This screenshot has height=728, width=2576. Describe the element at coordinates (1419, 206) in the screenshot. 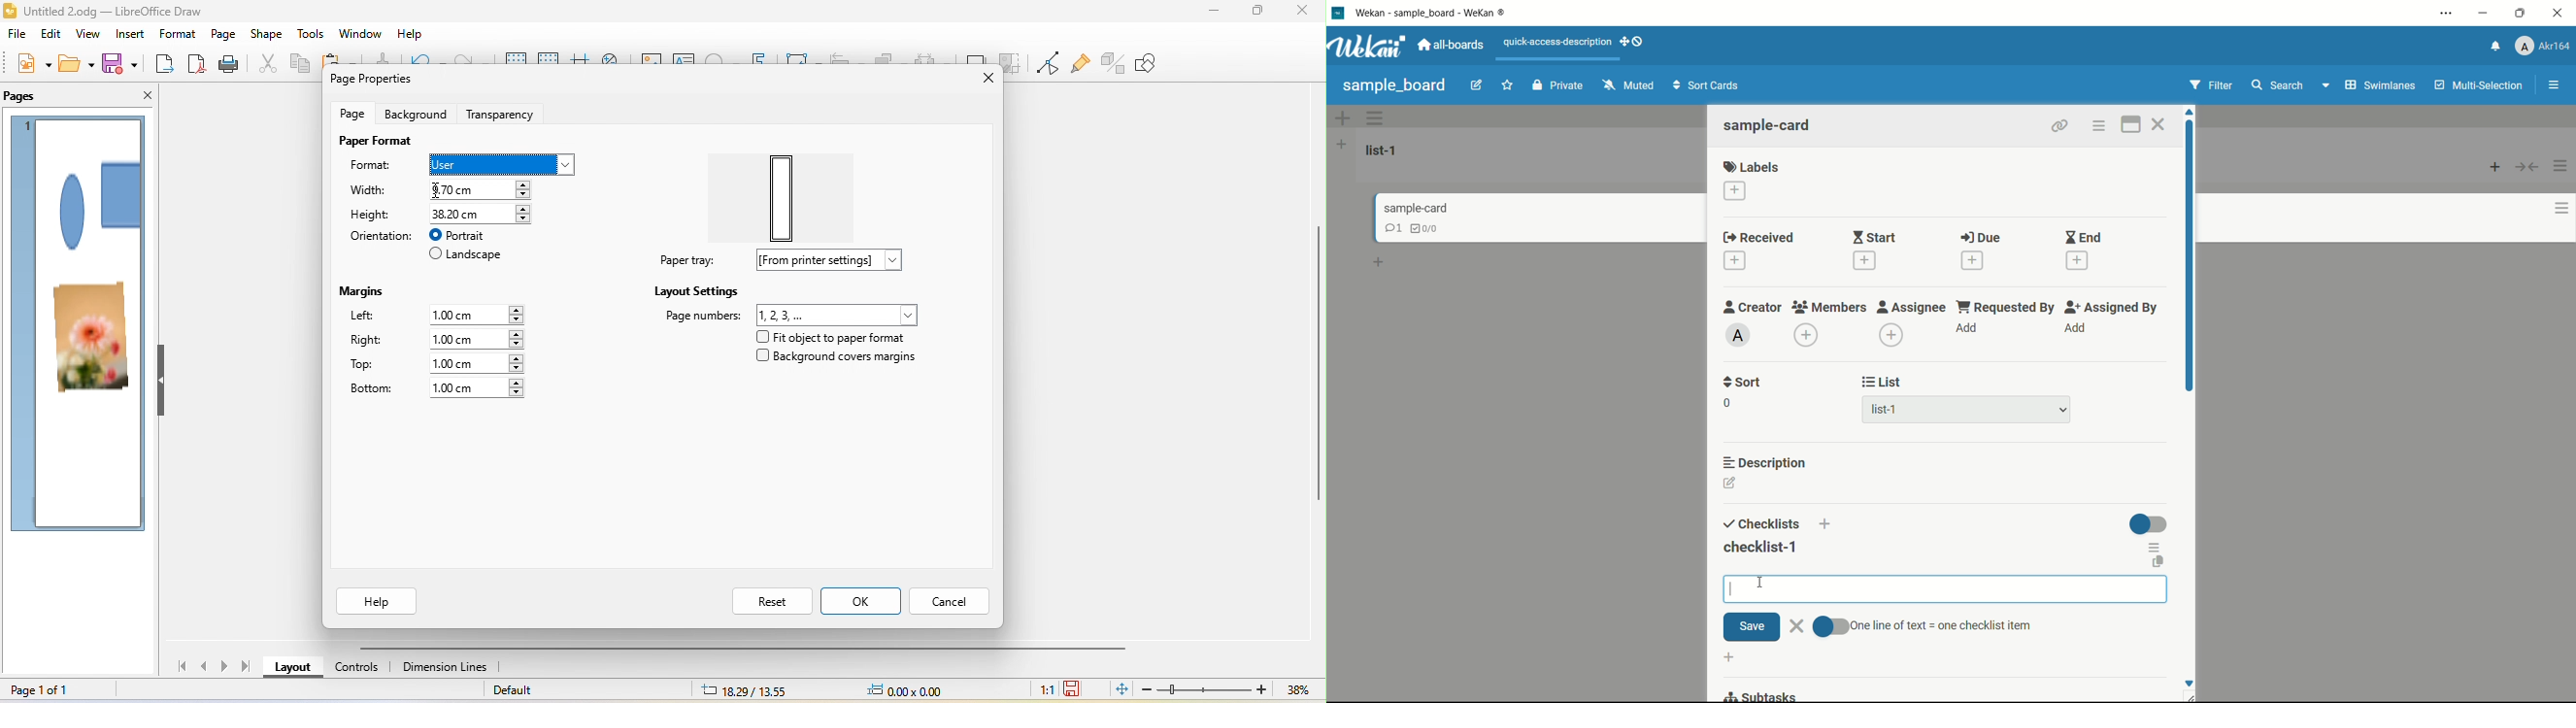

I see `sample-card` at that location.